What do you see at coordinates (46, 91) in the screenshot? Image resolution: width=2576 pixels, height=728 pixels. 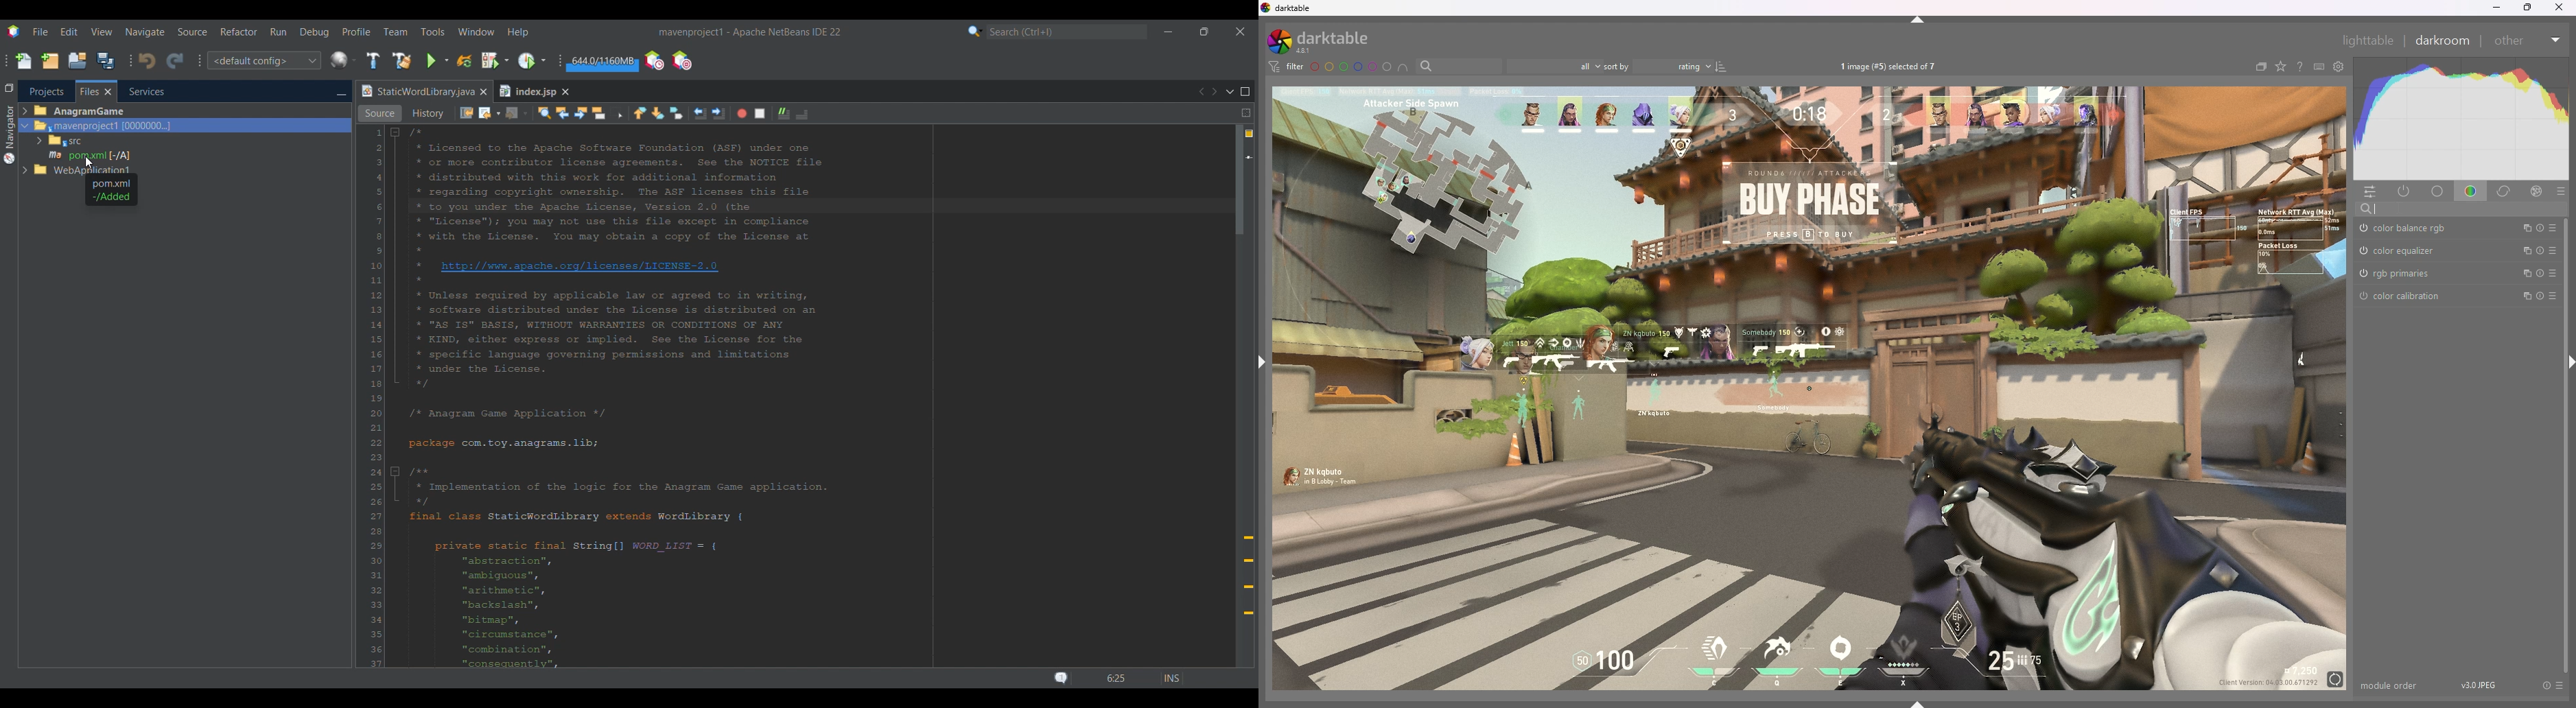 I see `Projects tab` at bounding box center [46, 91].